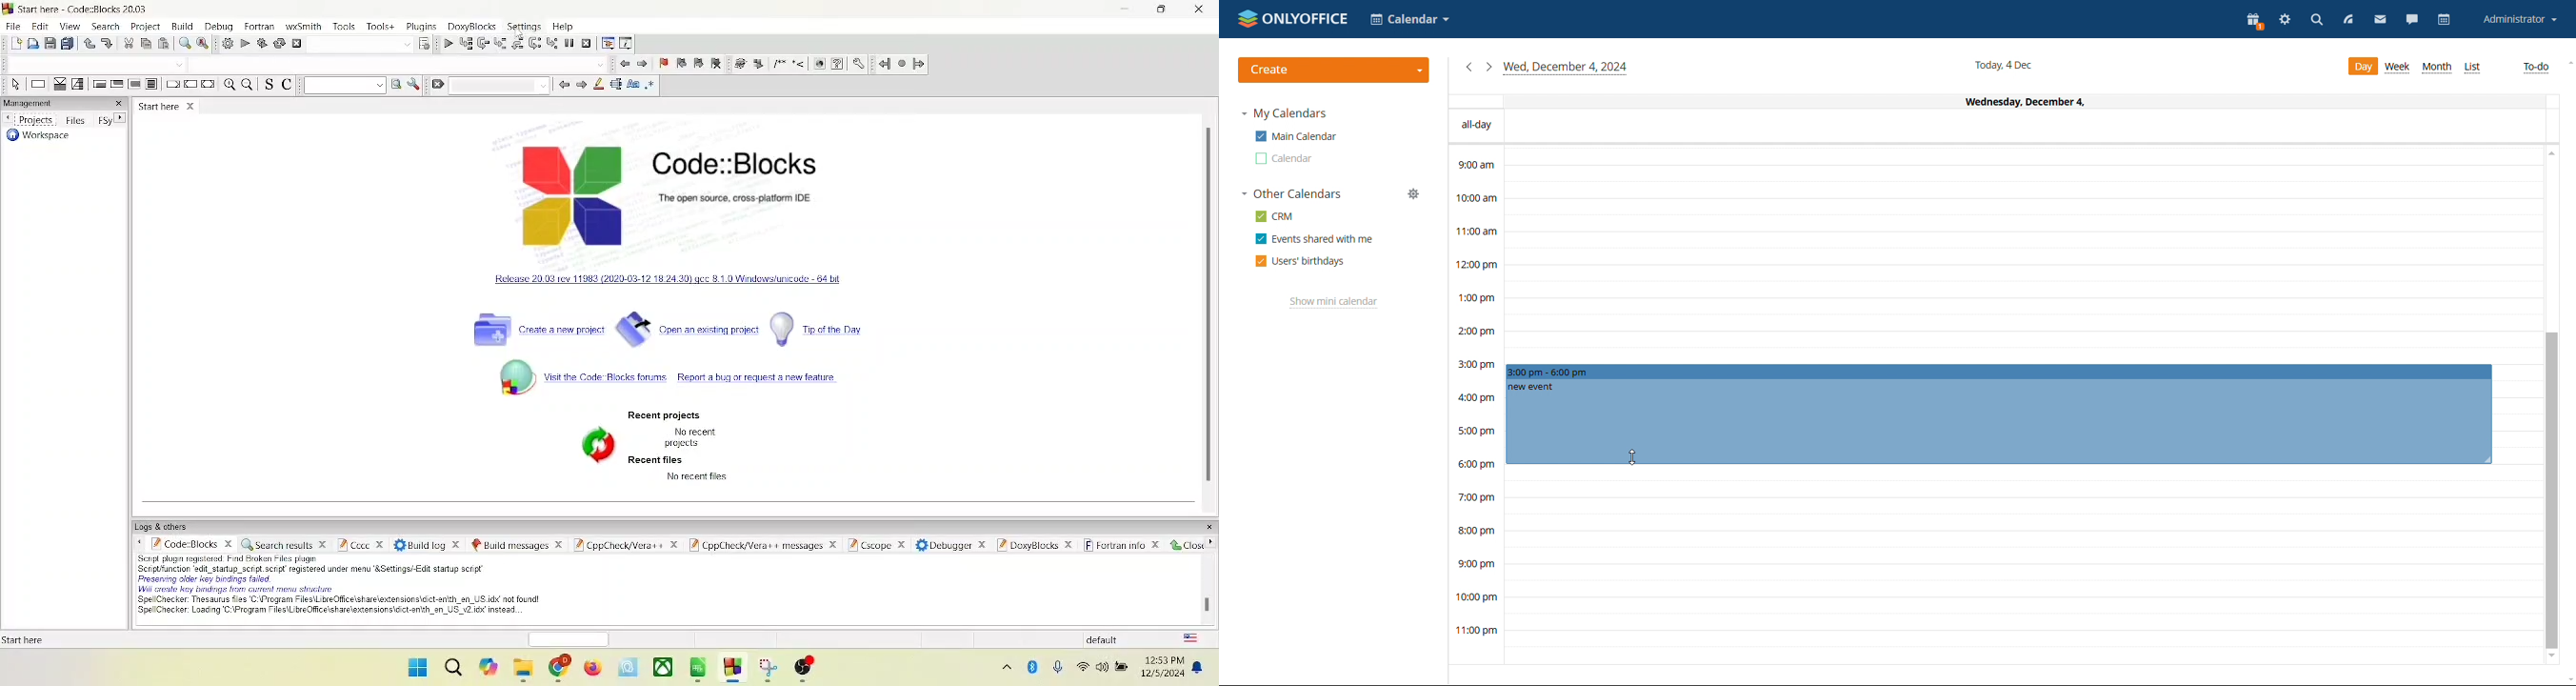 Image resolution: width=2576 pixels, height=700 pixels. I want to click on cccc, so click(359, 545).